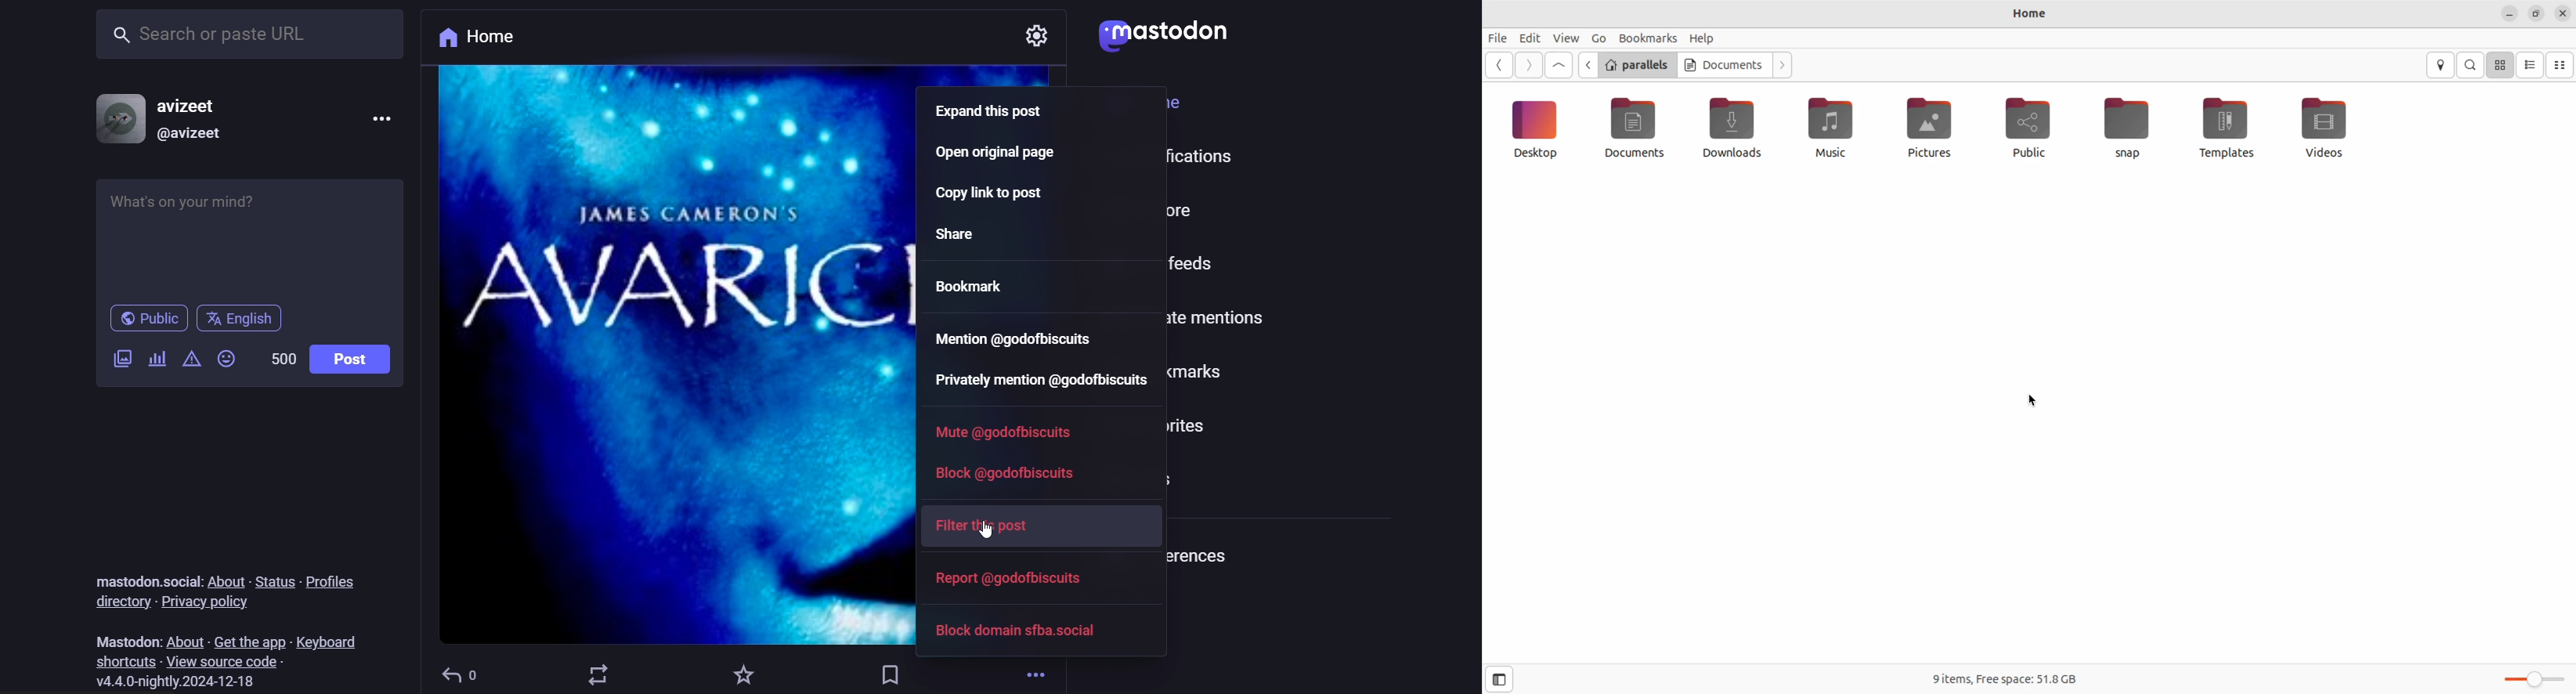  Describe the element at coordinates (992, 526) in the screenshot. I see `filter the post` at that location.